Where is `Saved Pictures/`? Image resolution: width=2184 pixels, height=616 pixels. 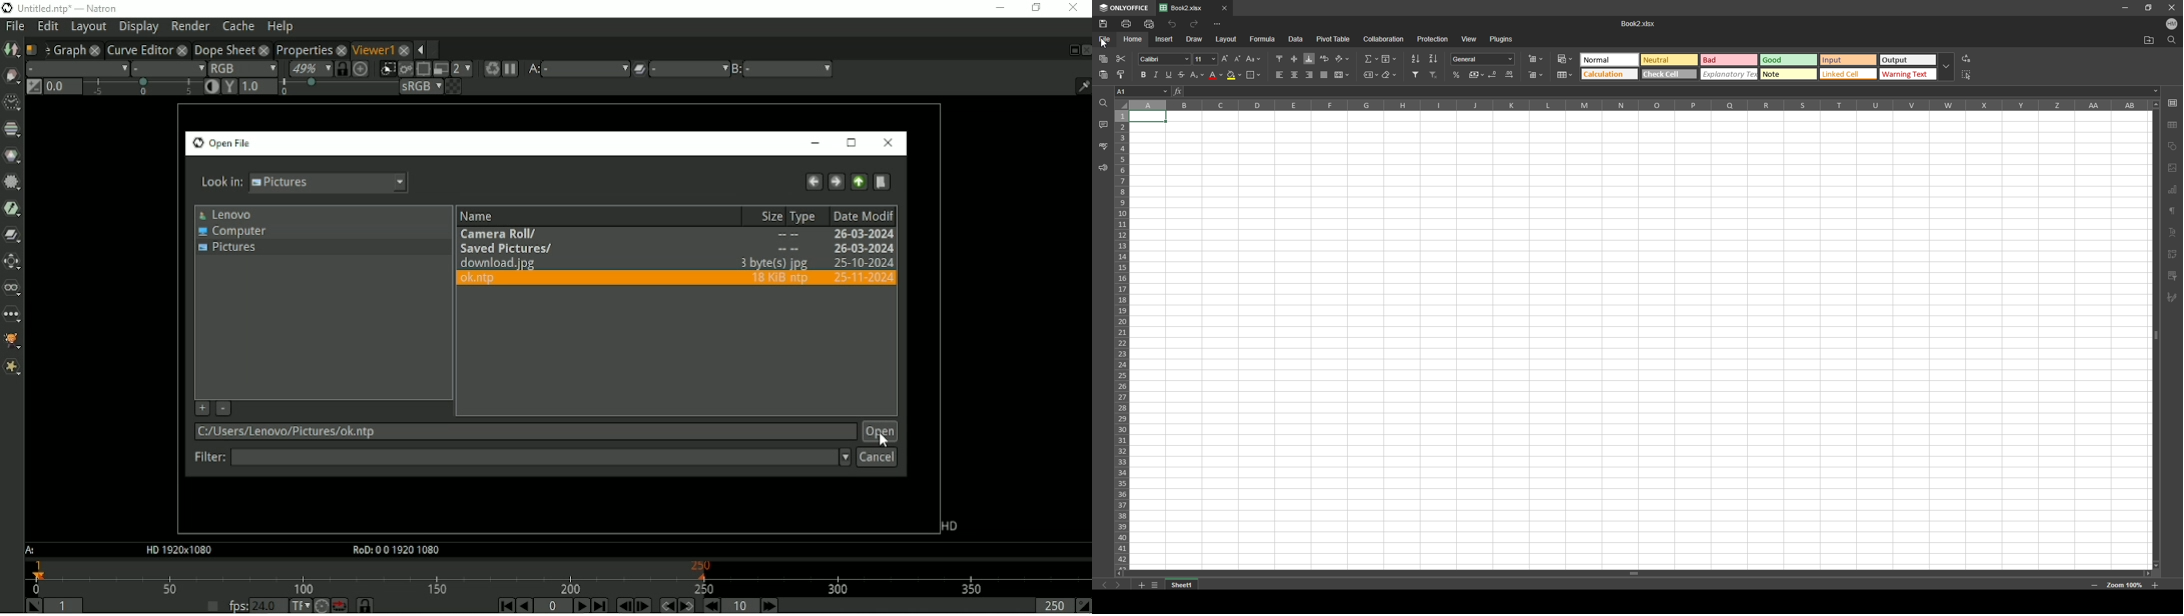
Saved Pictures/ is located at coordinates (675, 249).